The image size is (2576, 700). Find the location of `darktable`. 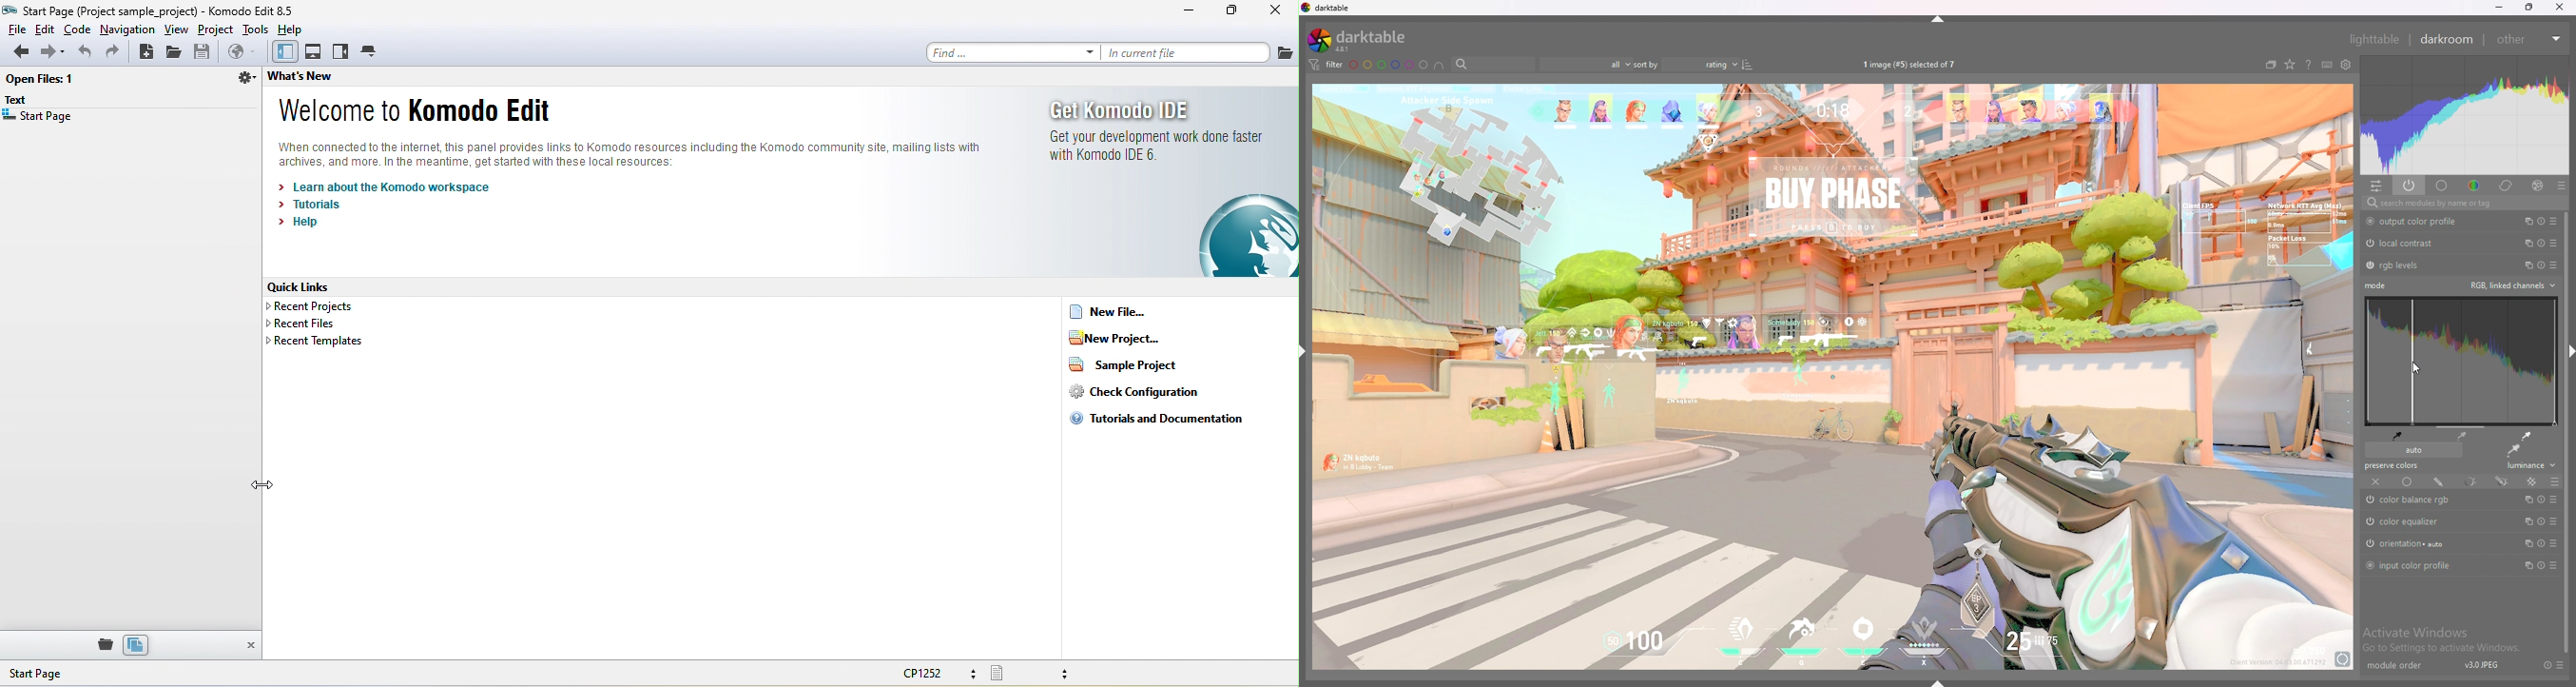

darktable is located at coordinates (1357, 40).